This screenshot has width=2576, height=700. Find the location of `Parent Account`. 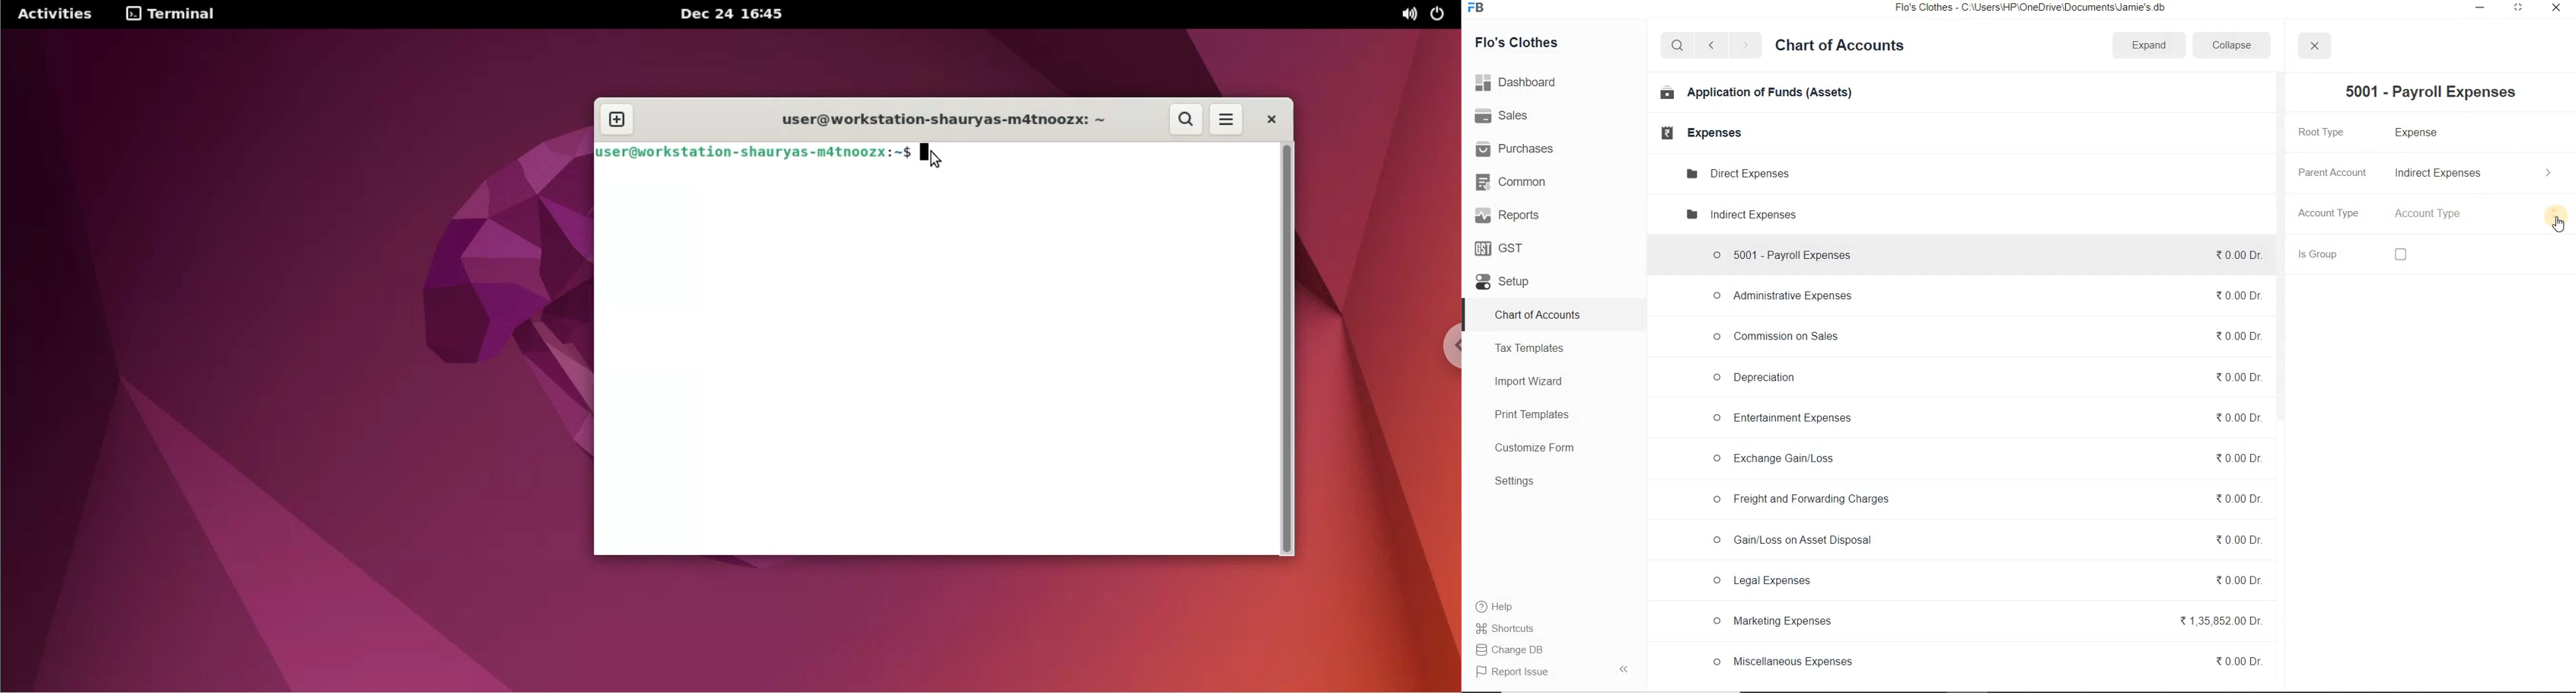

Parent Account is located at coordinates (2331, 172).